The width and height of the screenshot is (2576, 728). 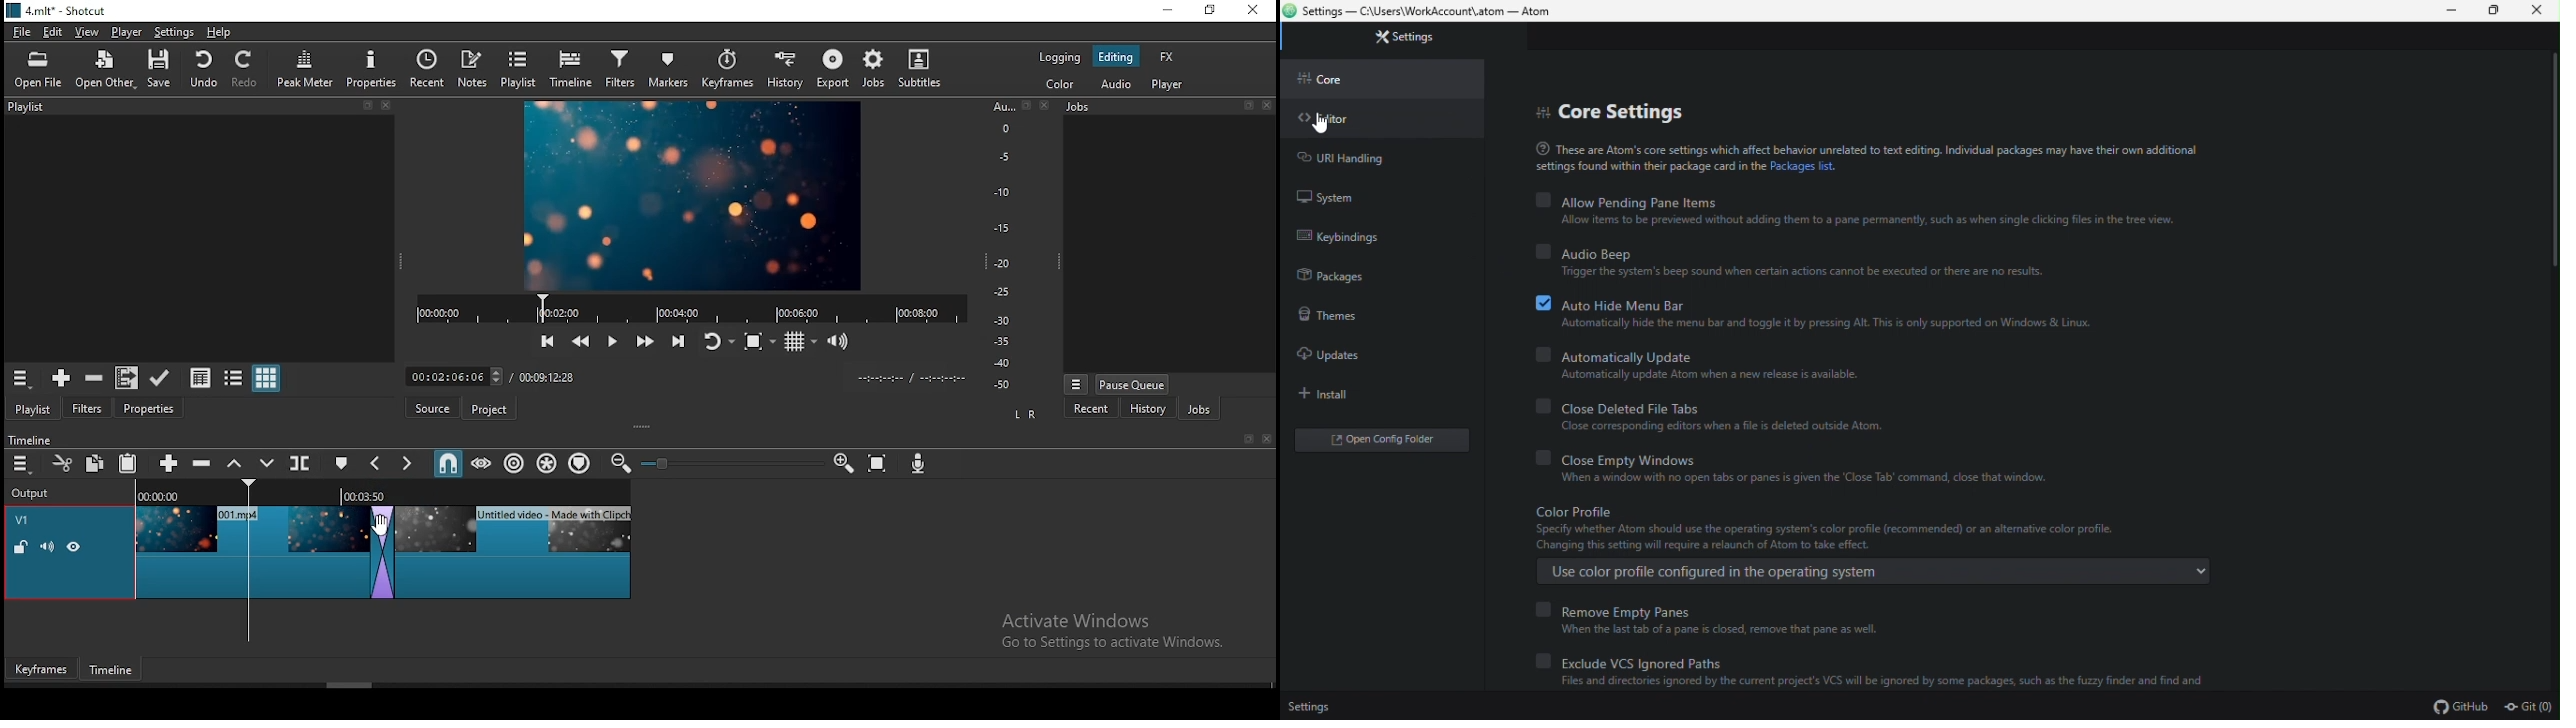 What do you see at coordinates (201, 376) in the screenshot?
I see `view as details` at bounding box center [201, 376].